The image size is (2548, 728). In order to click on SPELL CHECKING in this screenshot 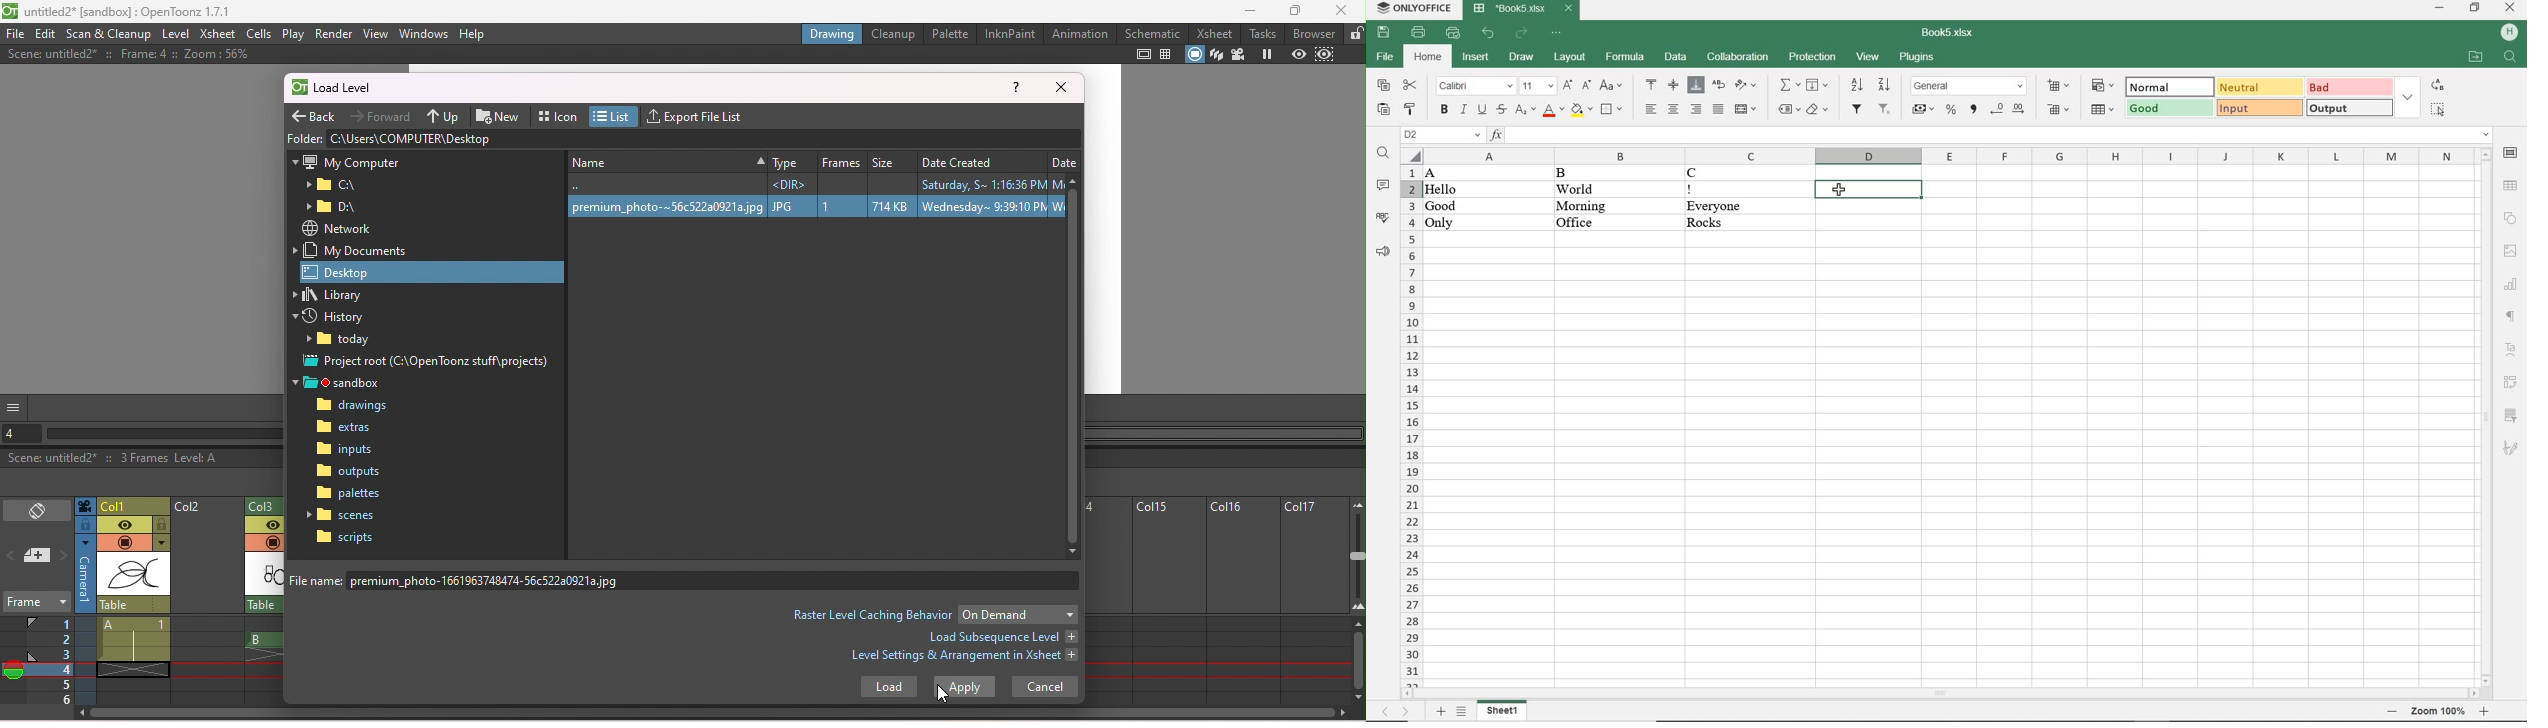, I will do `click(1382, 216)`.